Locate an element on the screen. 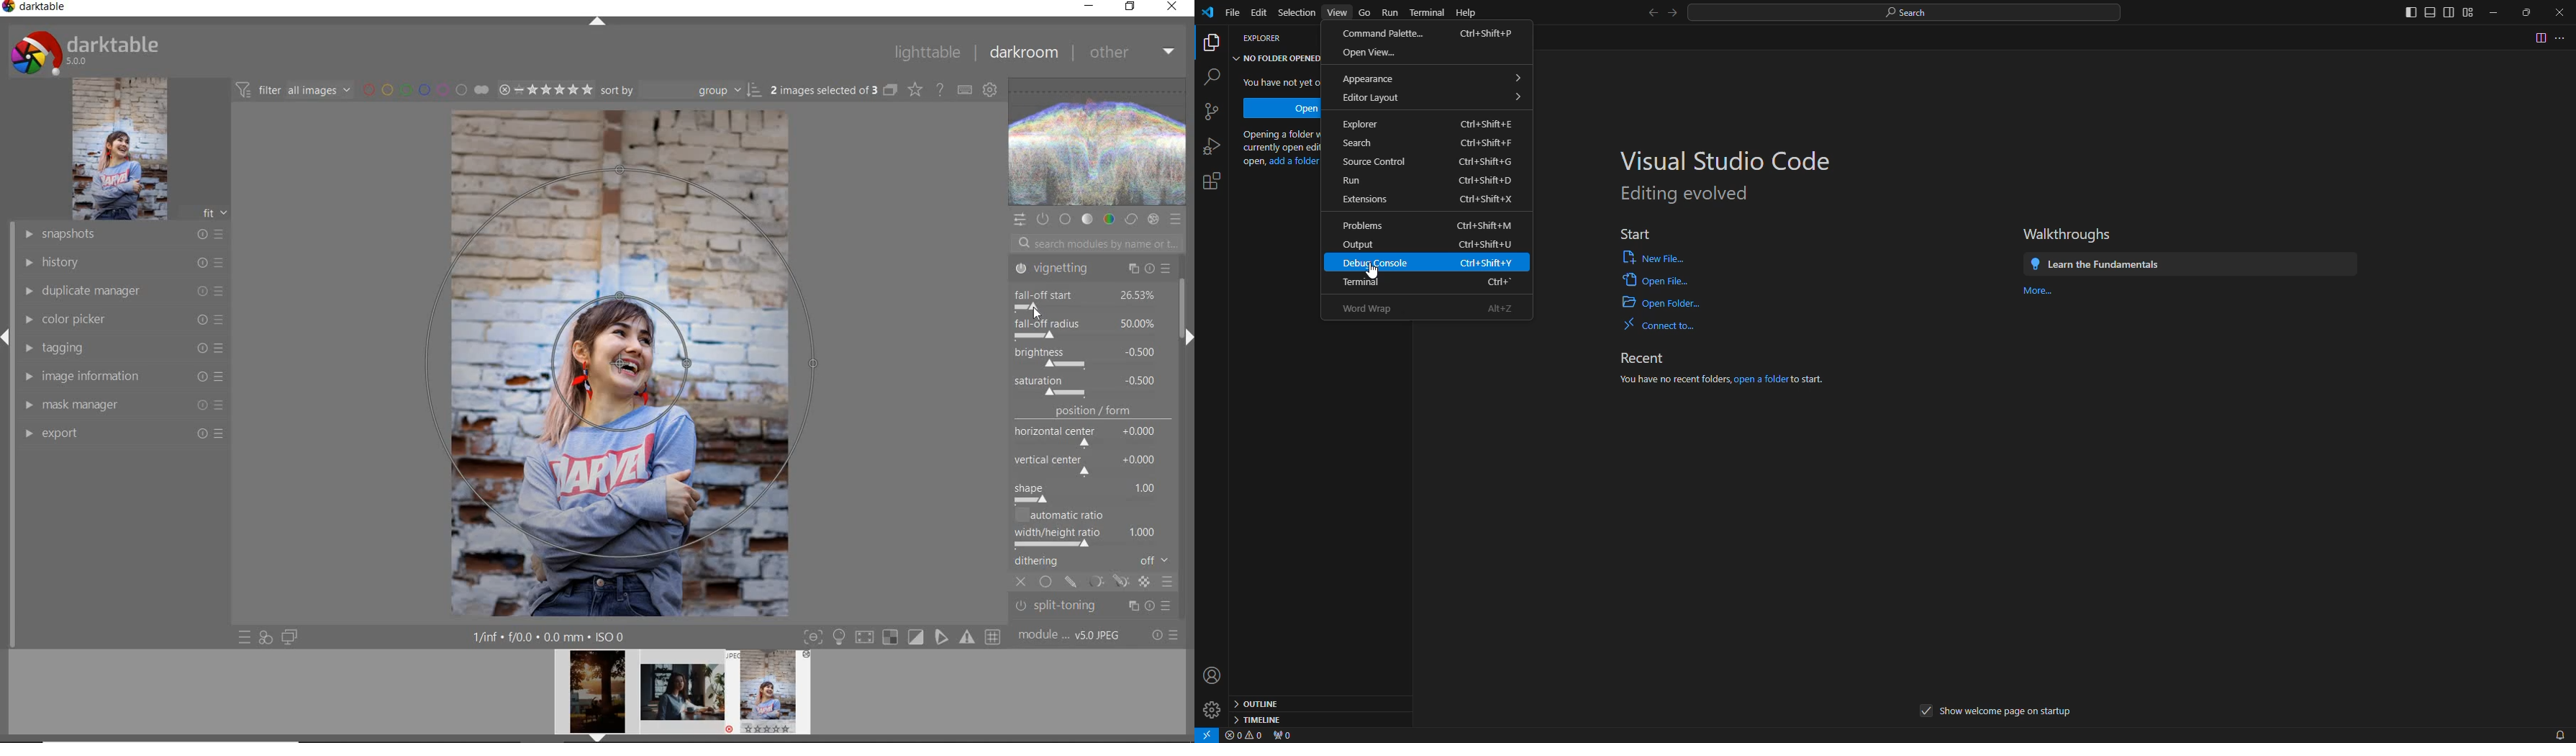  SORT is located at coordinates (681, 89).